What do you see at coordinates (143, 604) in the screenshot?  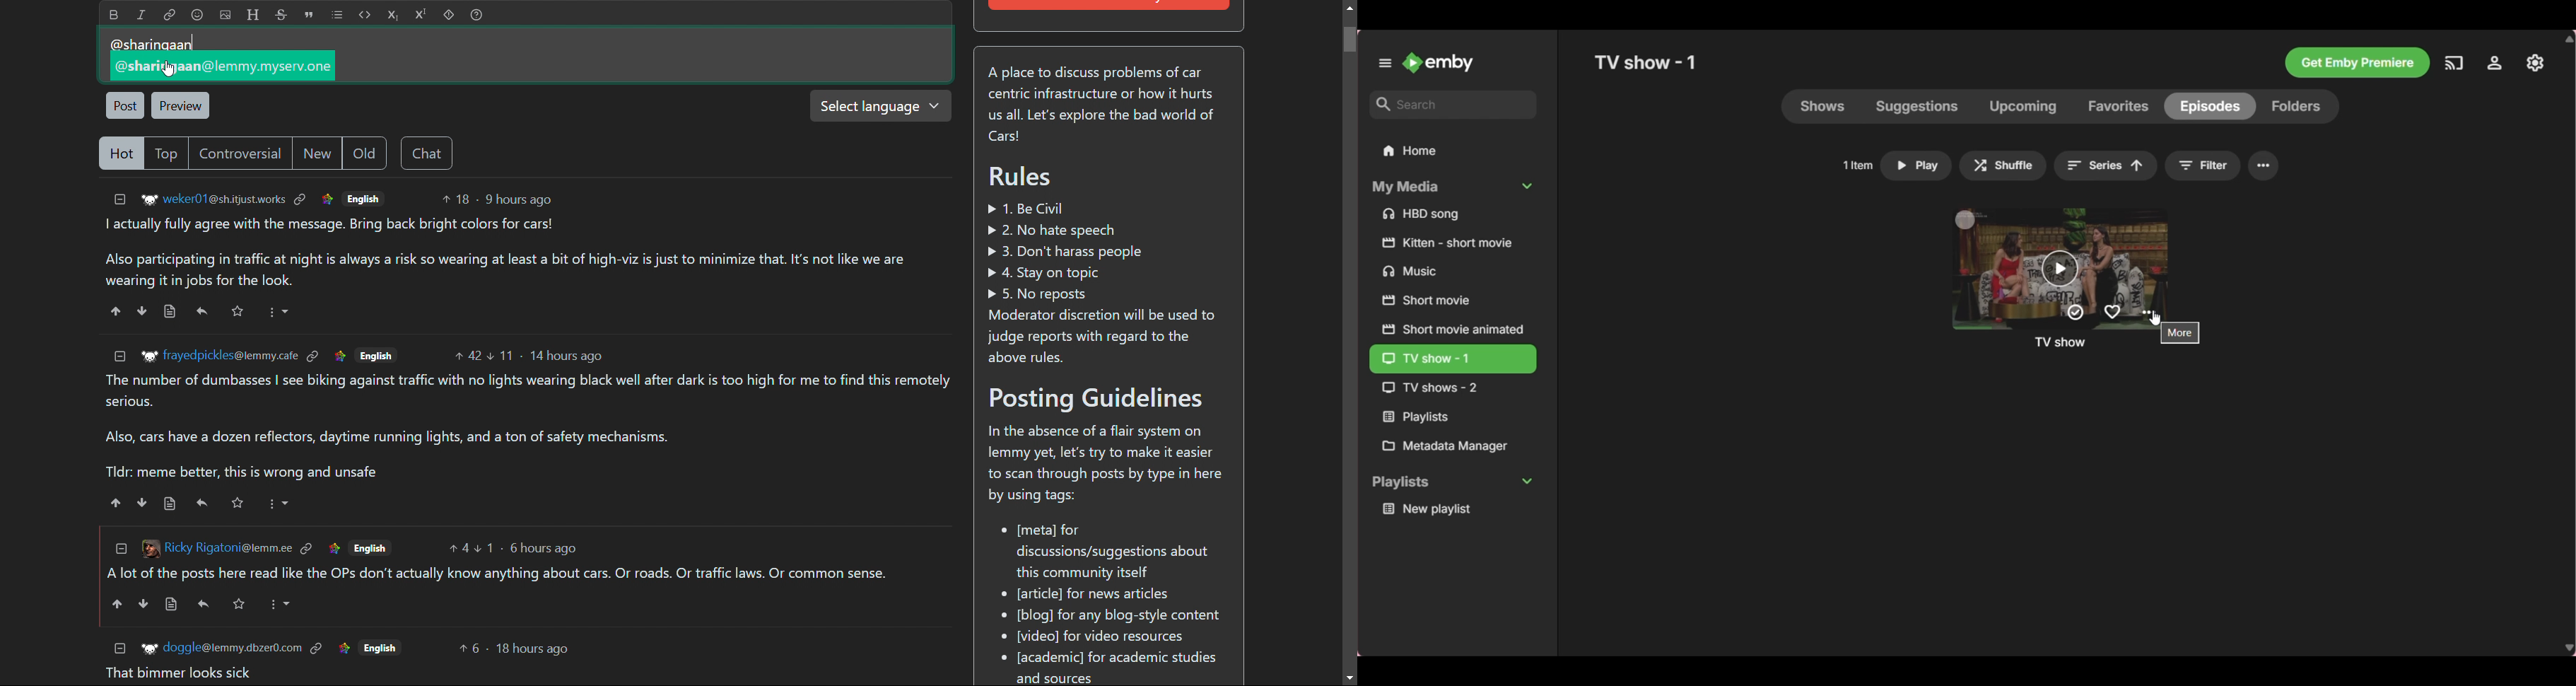 I see `downvote` at bounding box center [143, 604].